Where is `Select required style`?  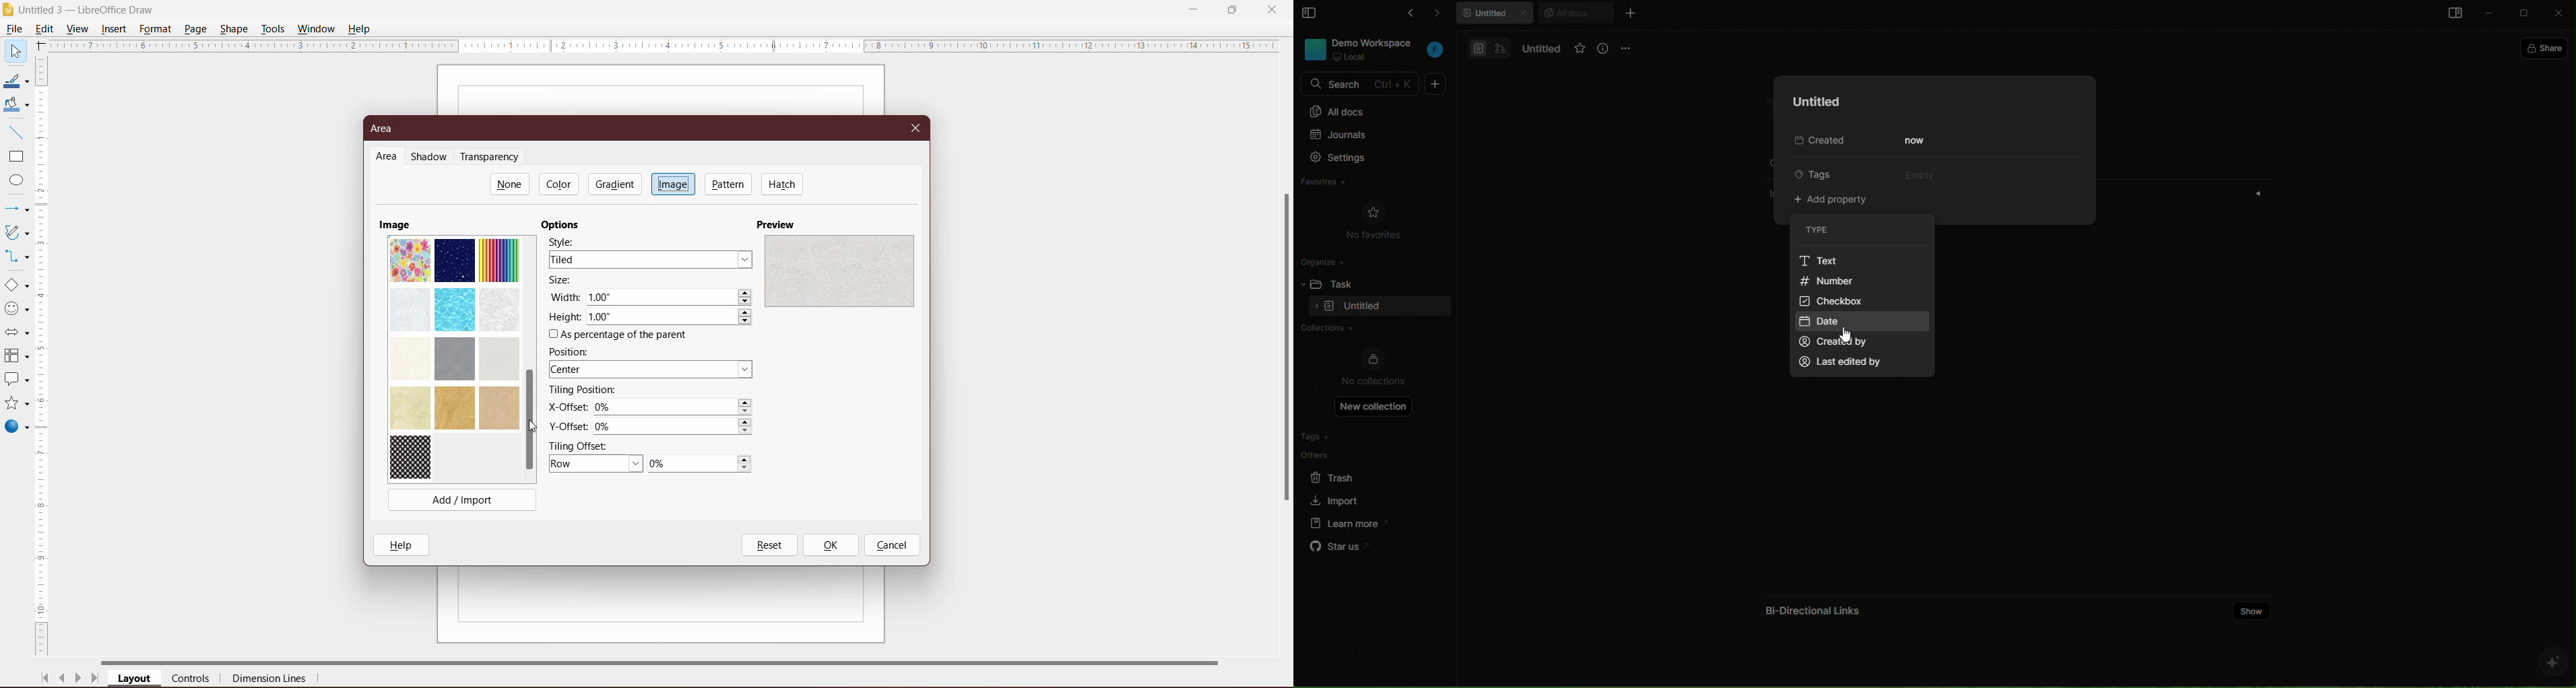
Select required style is located at coordinates (650, 259).